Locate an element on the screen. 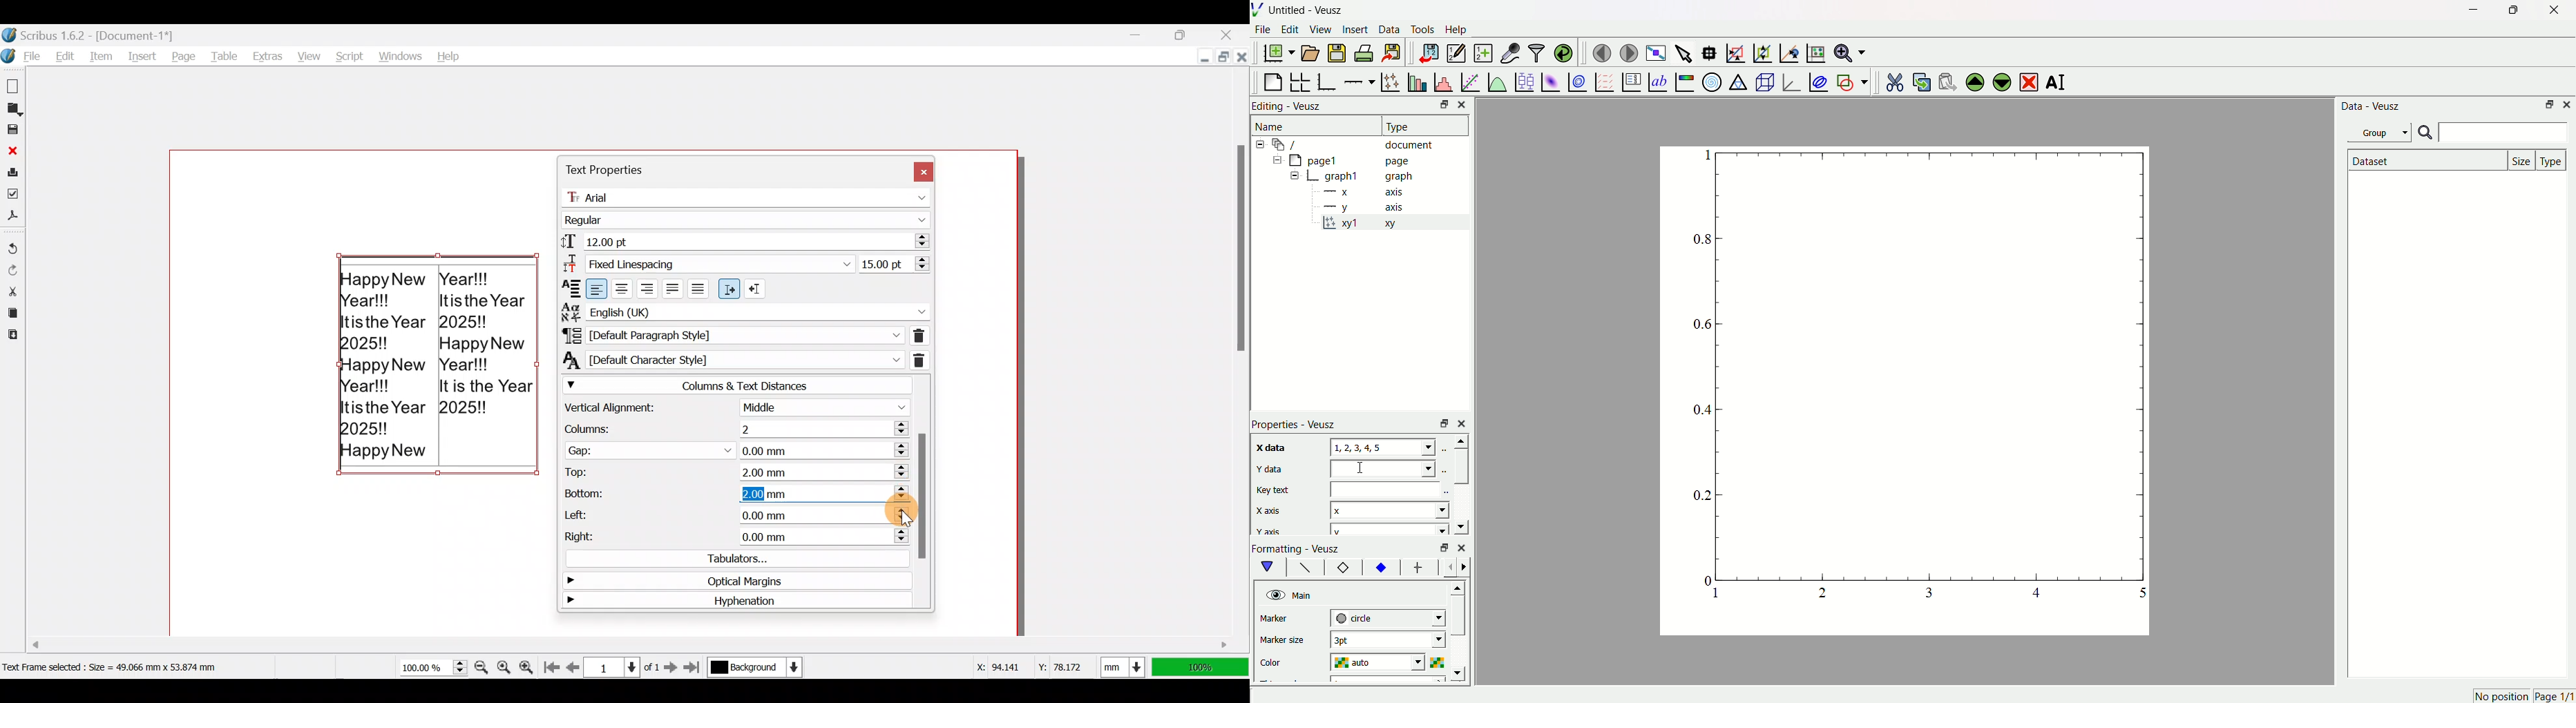  print document is located at coordinates (1366, 55).